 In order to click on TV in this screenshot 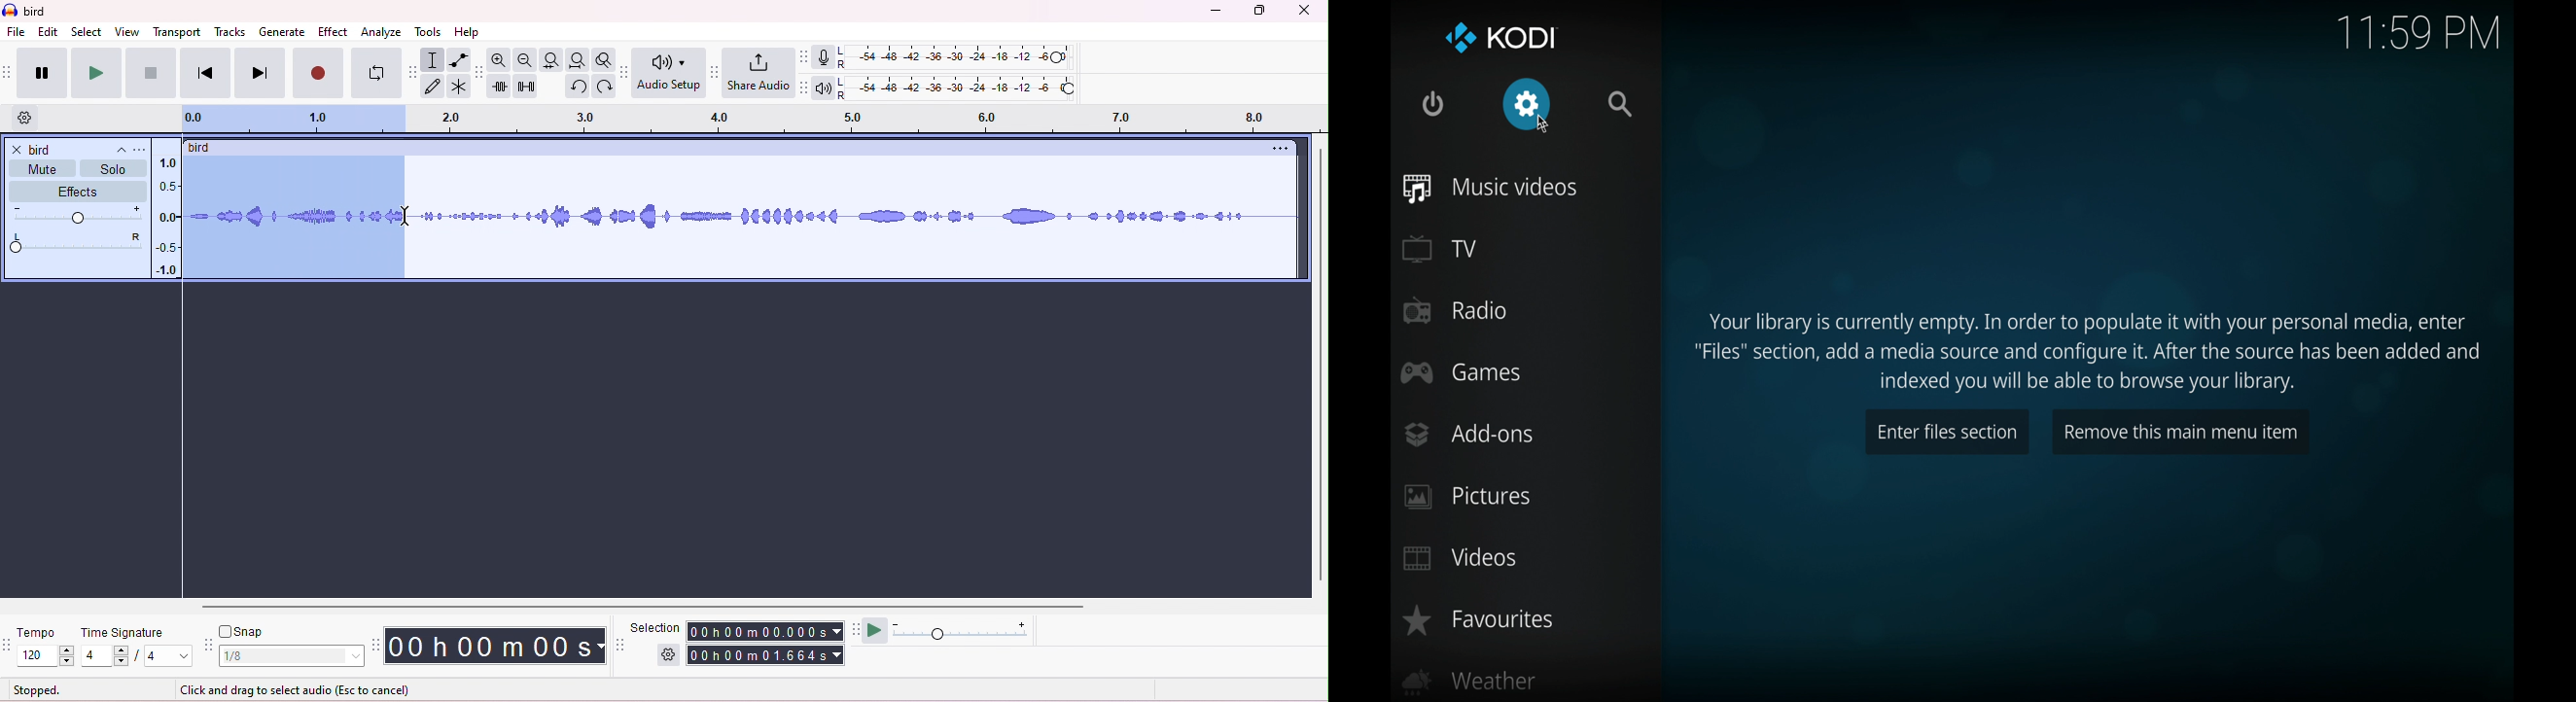, I will do `click(1440, 248)`.